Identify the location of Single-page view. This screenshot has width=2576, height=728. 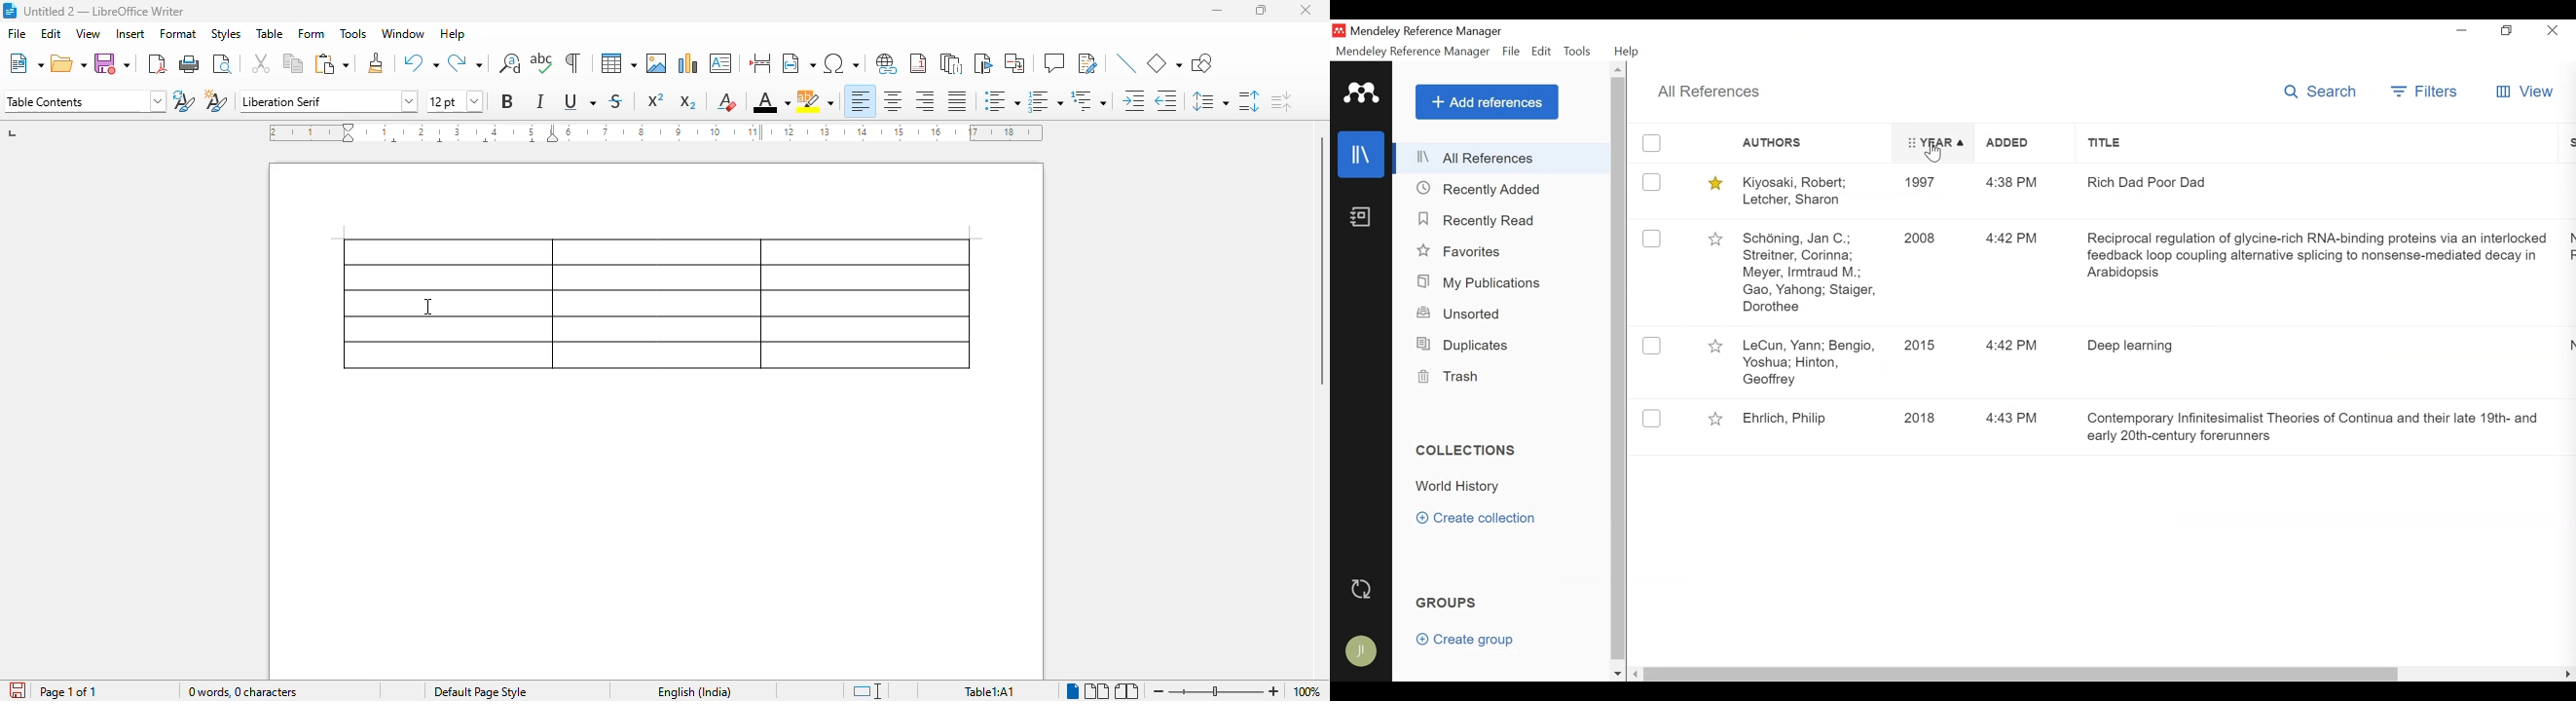
(1073, 691).